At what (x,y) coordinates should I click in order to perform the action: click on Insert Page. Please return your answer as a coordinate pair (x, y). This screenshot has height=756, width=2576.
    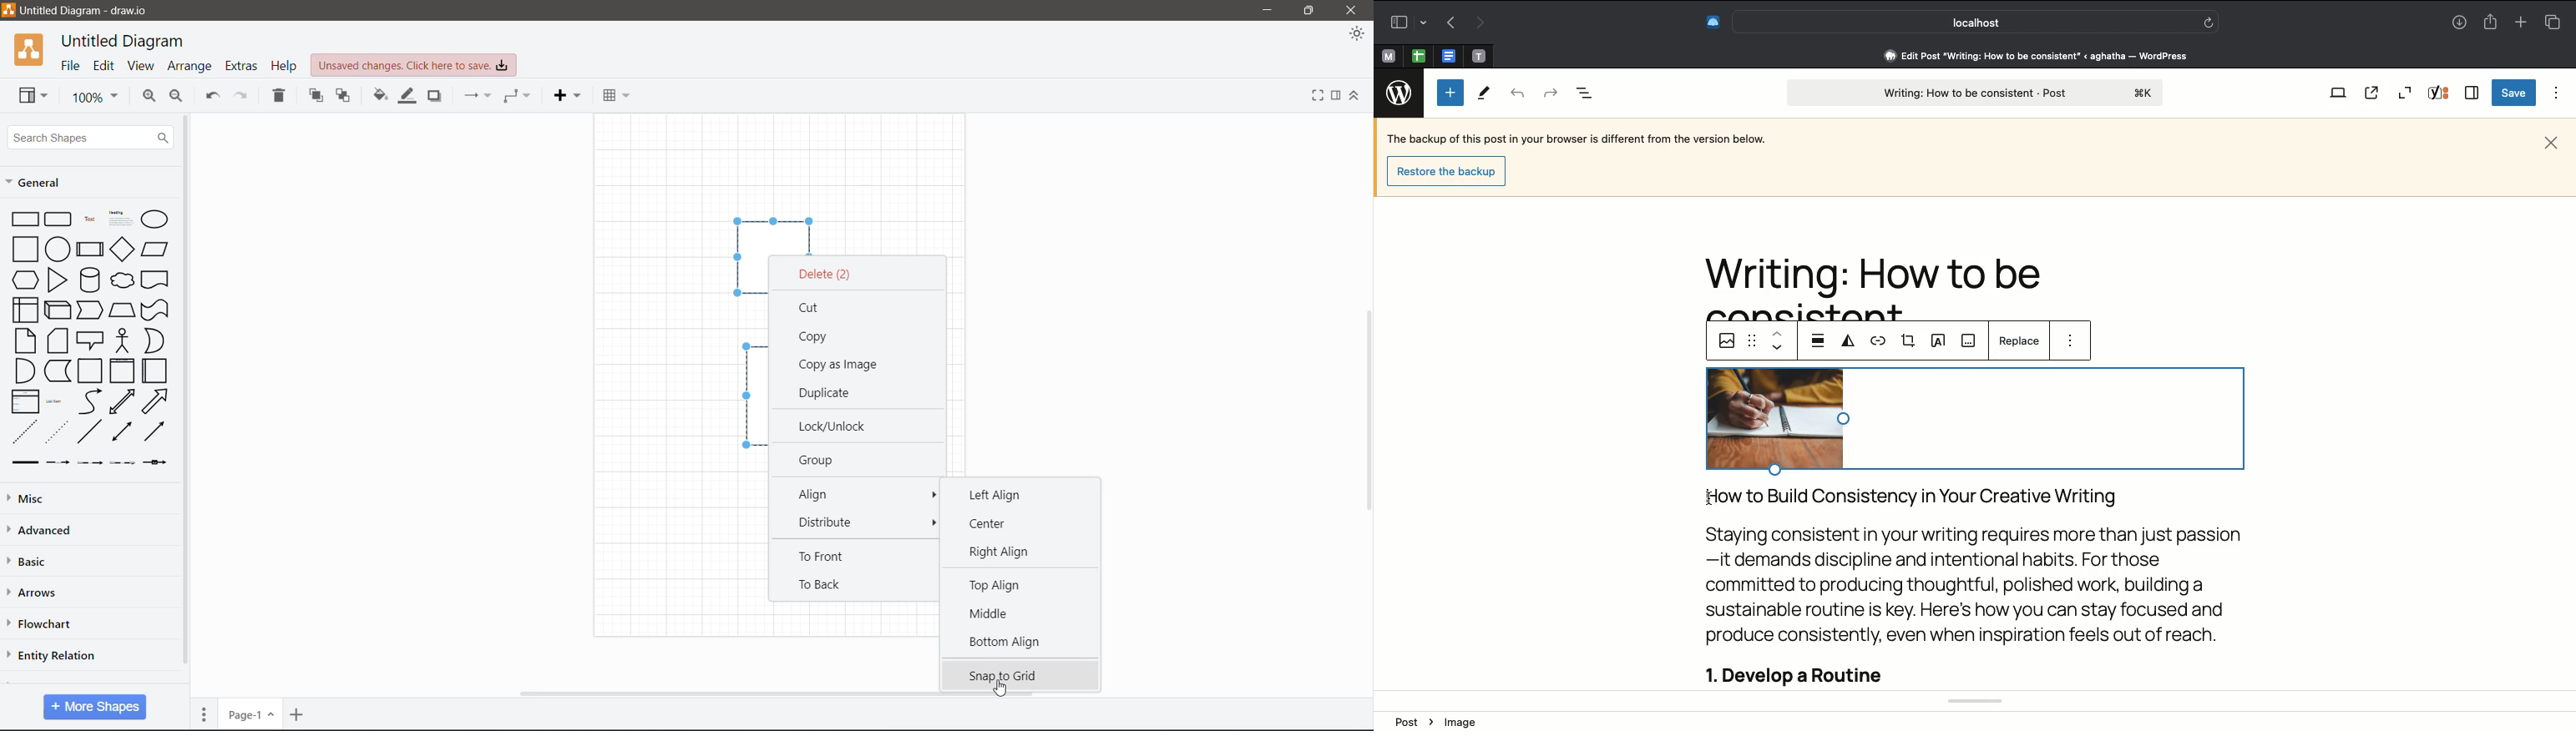
    Looking at the image, I should click on (298, 714).